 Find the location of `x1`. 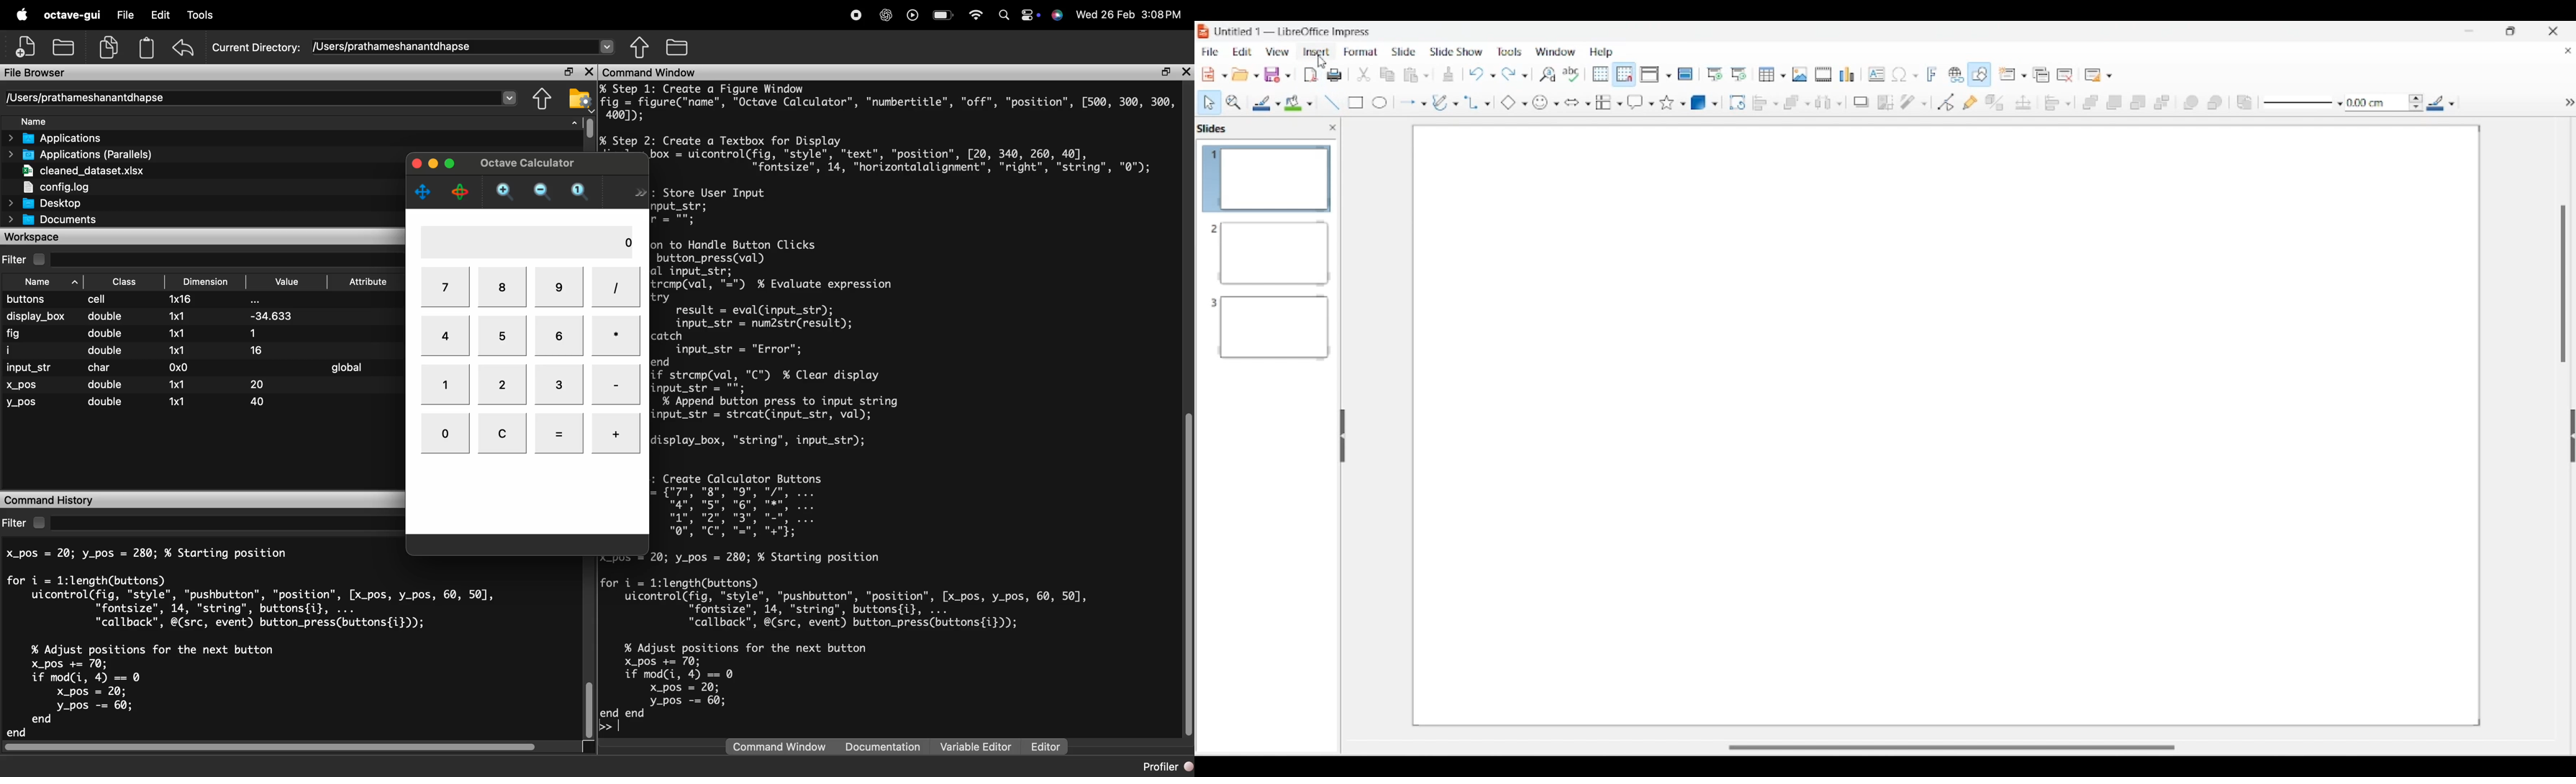

x1 is located at coordinates (178, 401).